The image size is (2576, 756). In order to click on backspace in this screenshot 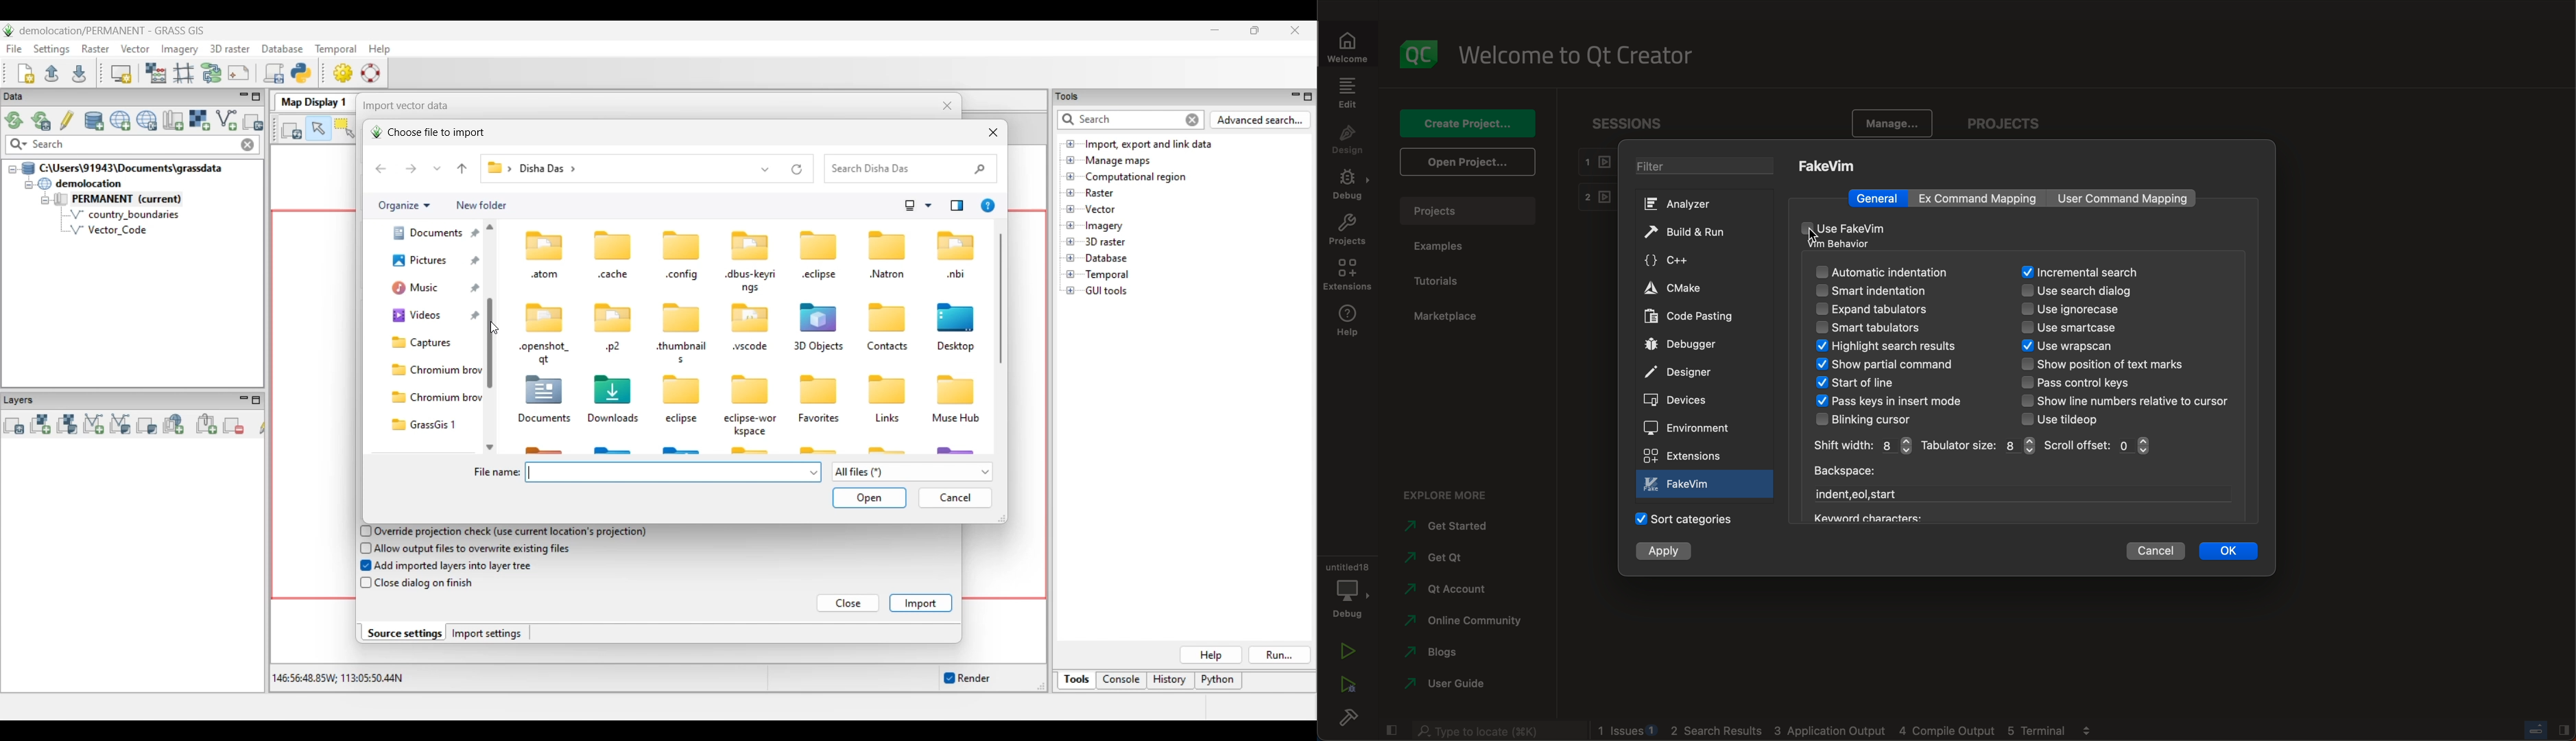, I will do `click(1843, 473)`.